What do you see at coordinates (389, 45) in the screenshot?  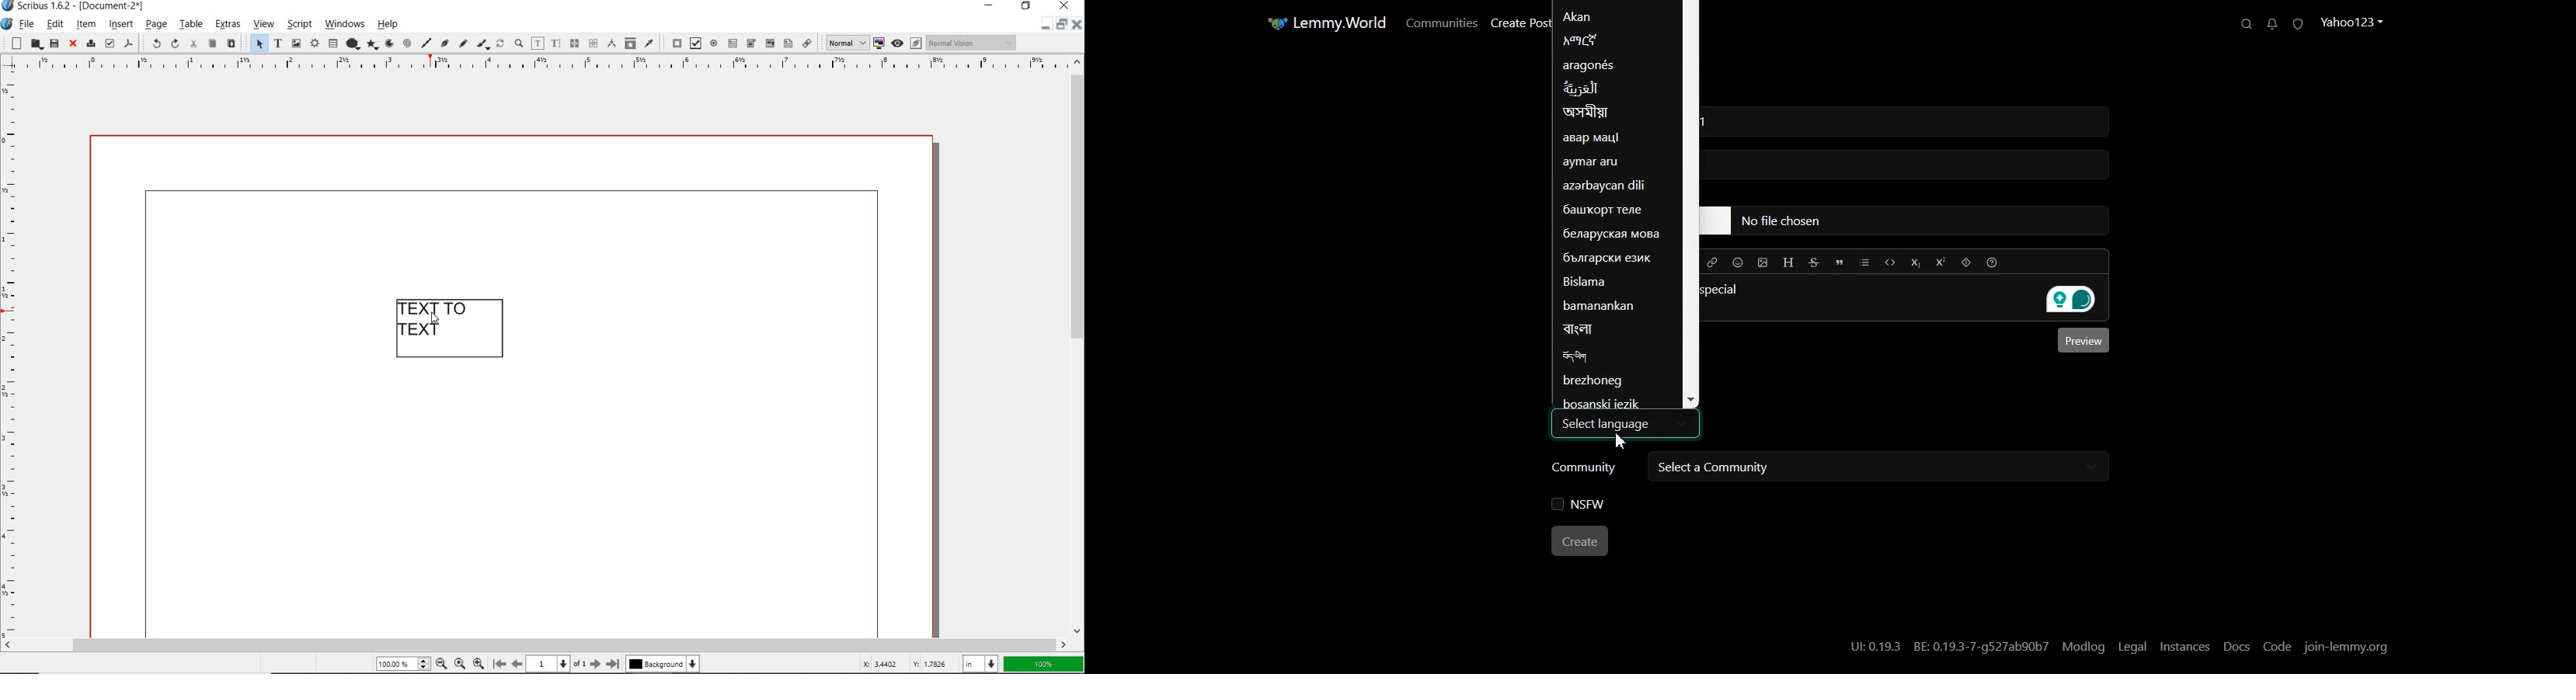 I see `arc` at bounding box center [389, 45].